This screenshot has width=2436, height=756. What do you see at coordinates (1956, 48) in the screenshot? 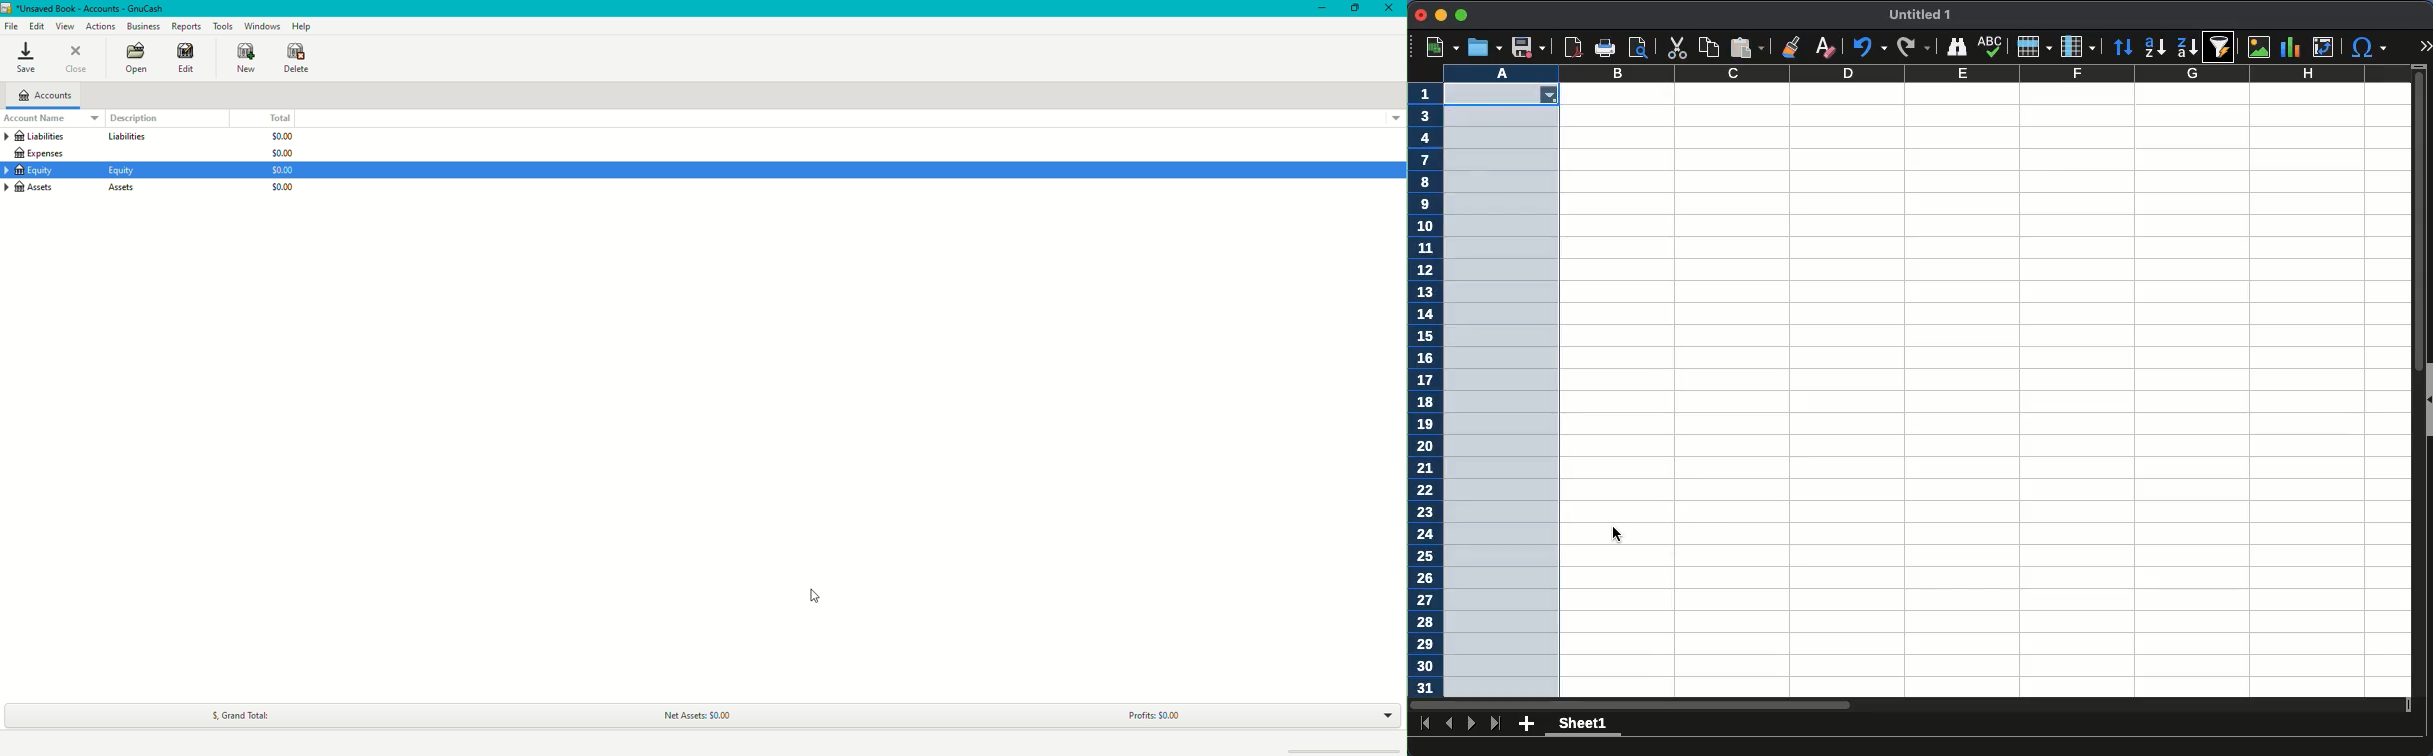
I see `finder` at bounding box center [1956, 48].